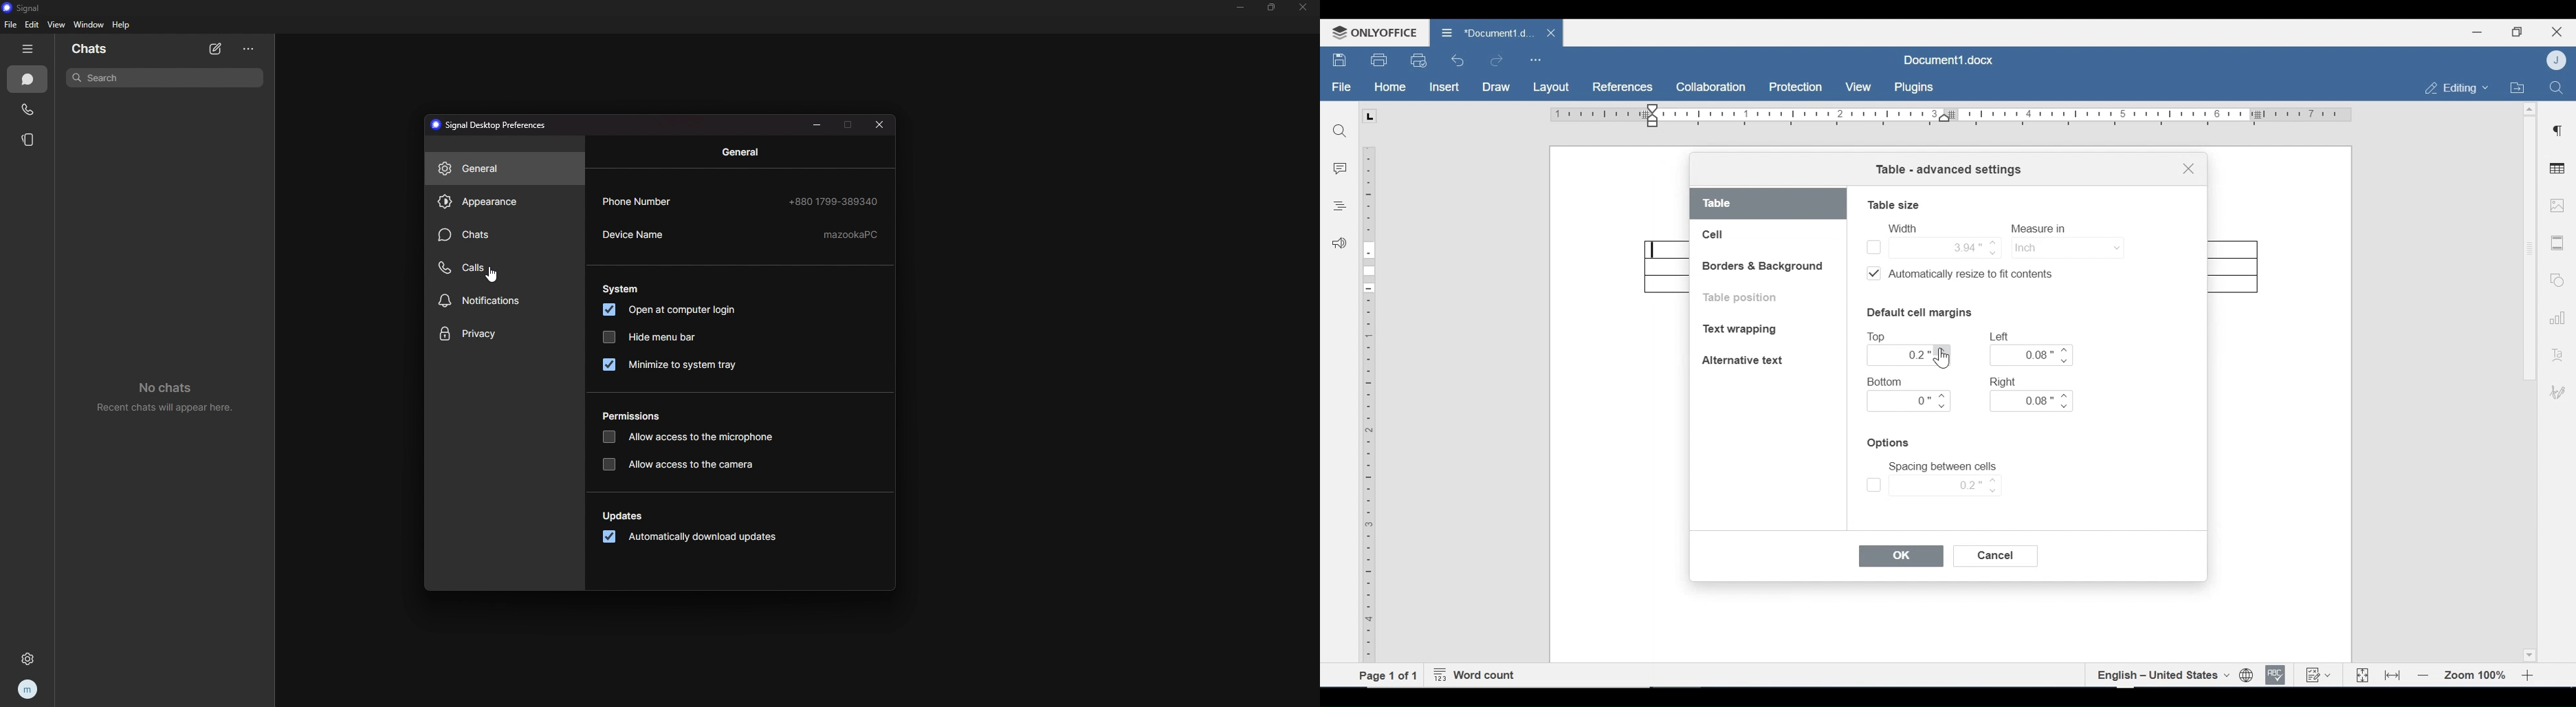  I want to click on References, so click(1622, 87).